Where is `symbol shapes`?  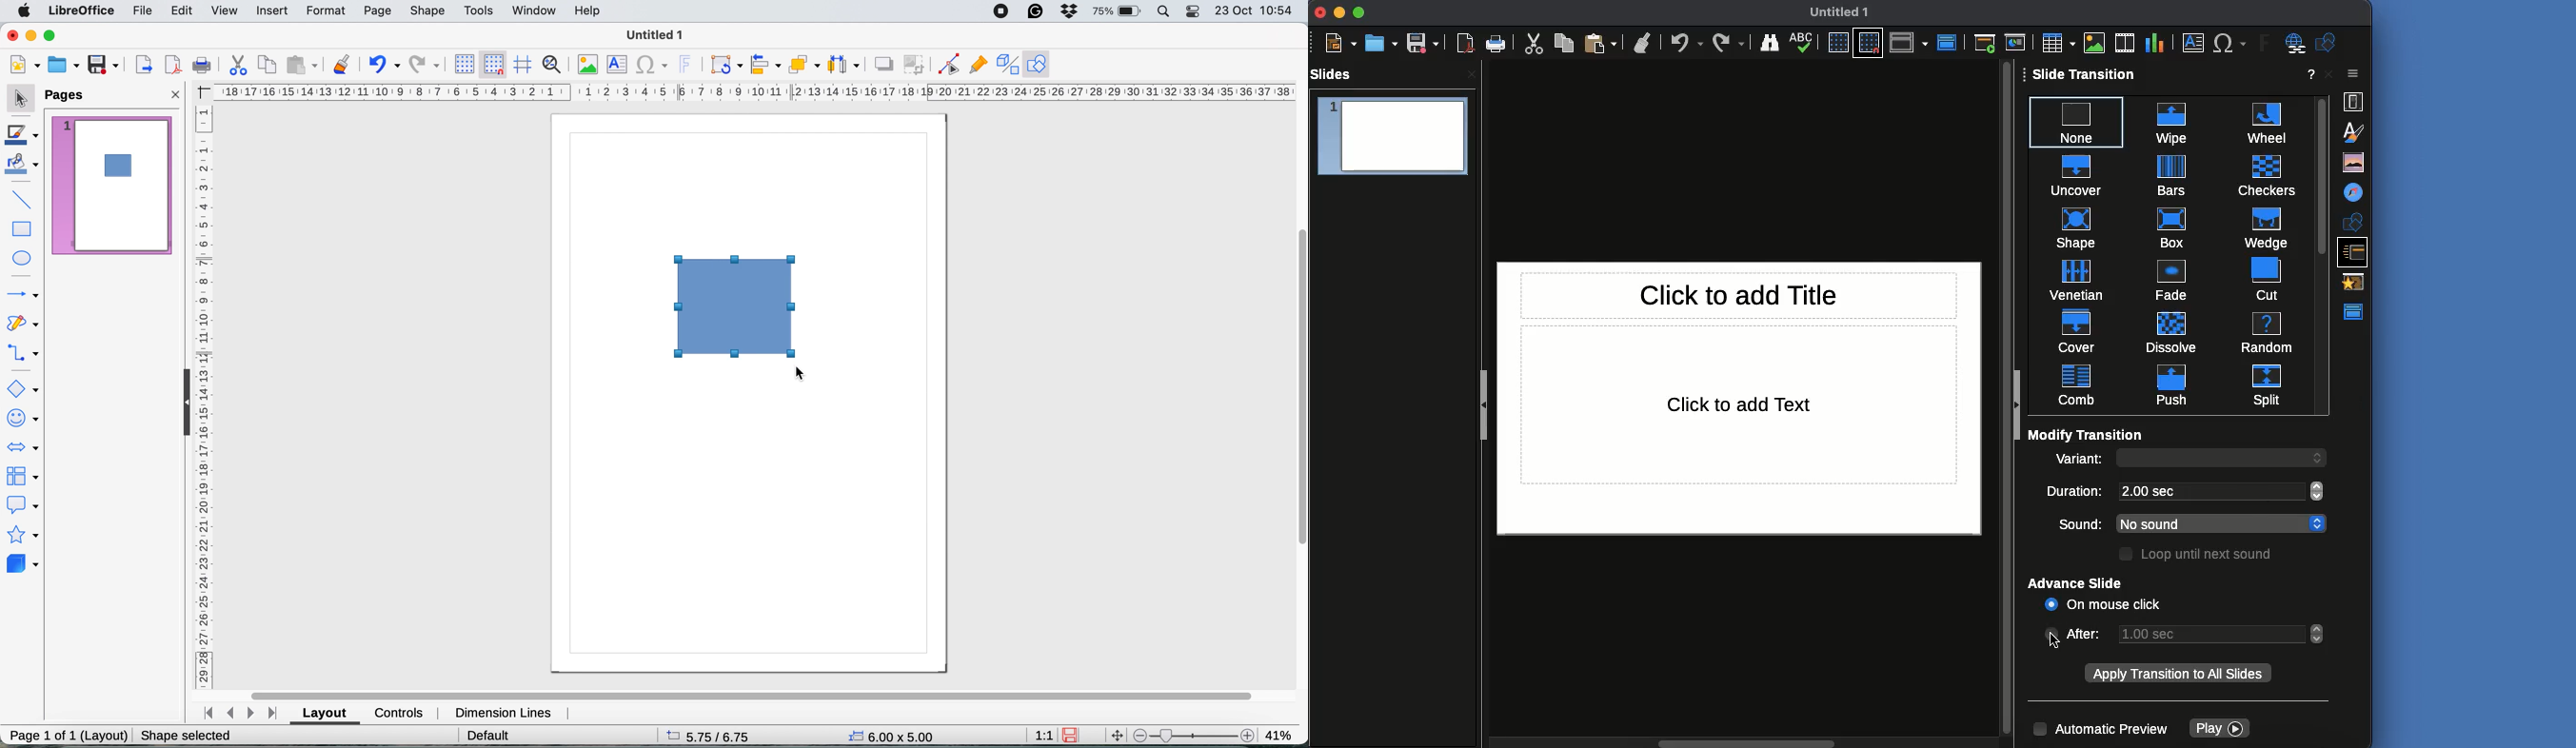 symbol shapes is located at coordinates (21, 416).